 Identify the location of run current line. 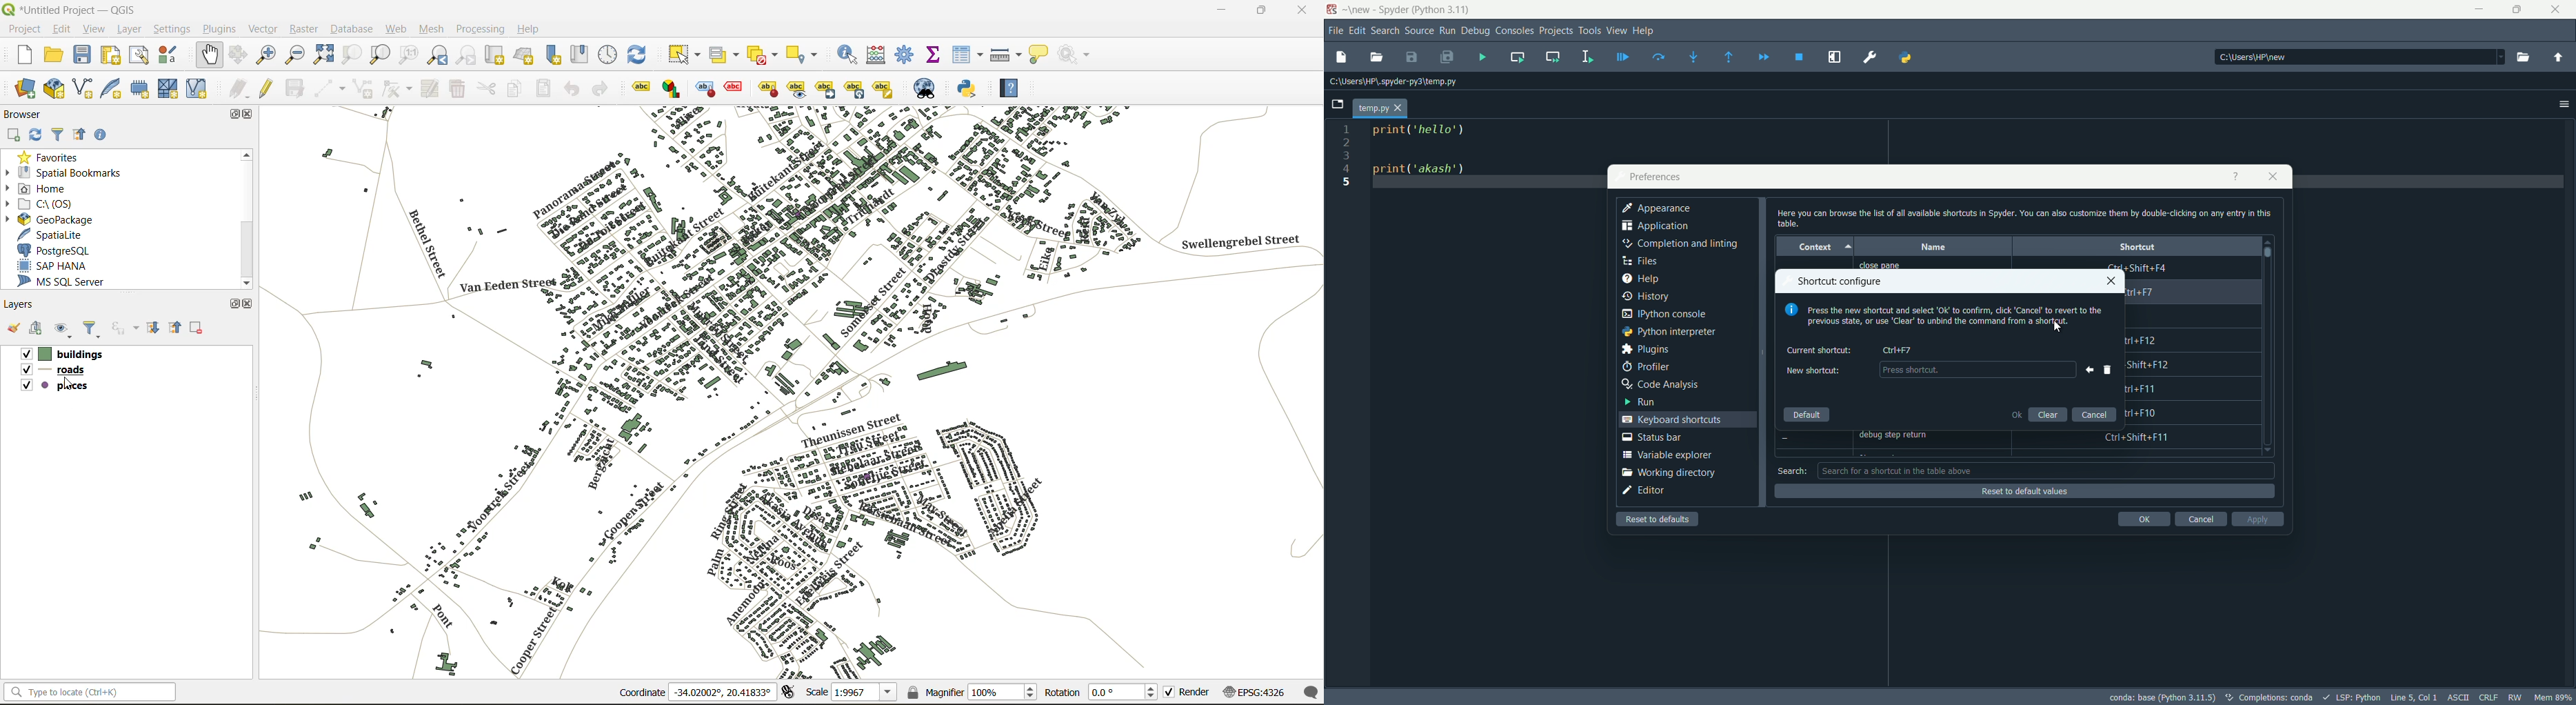
(1659, 57).